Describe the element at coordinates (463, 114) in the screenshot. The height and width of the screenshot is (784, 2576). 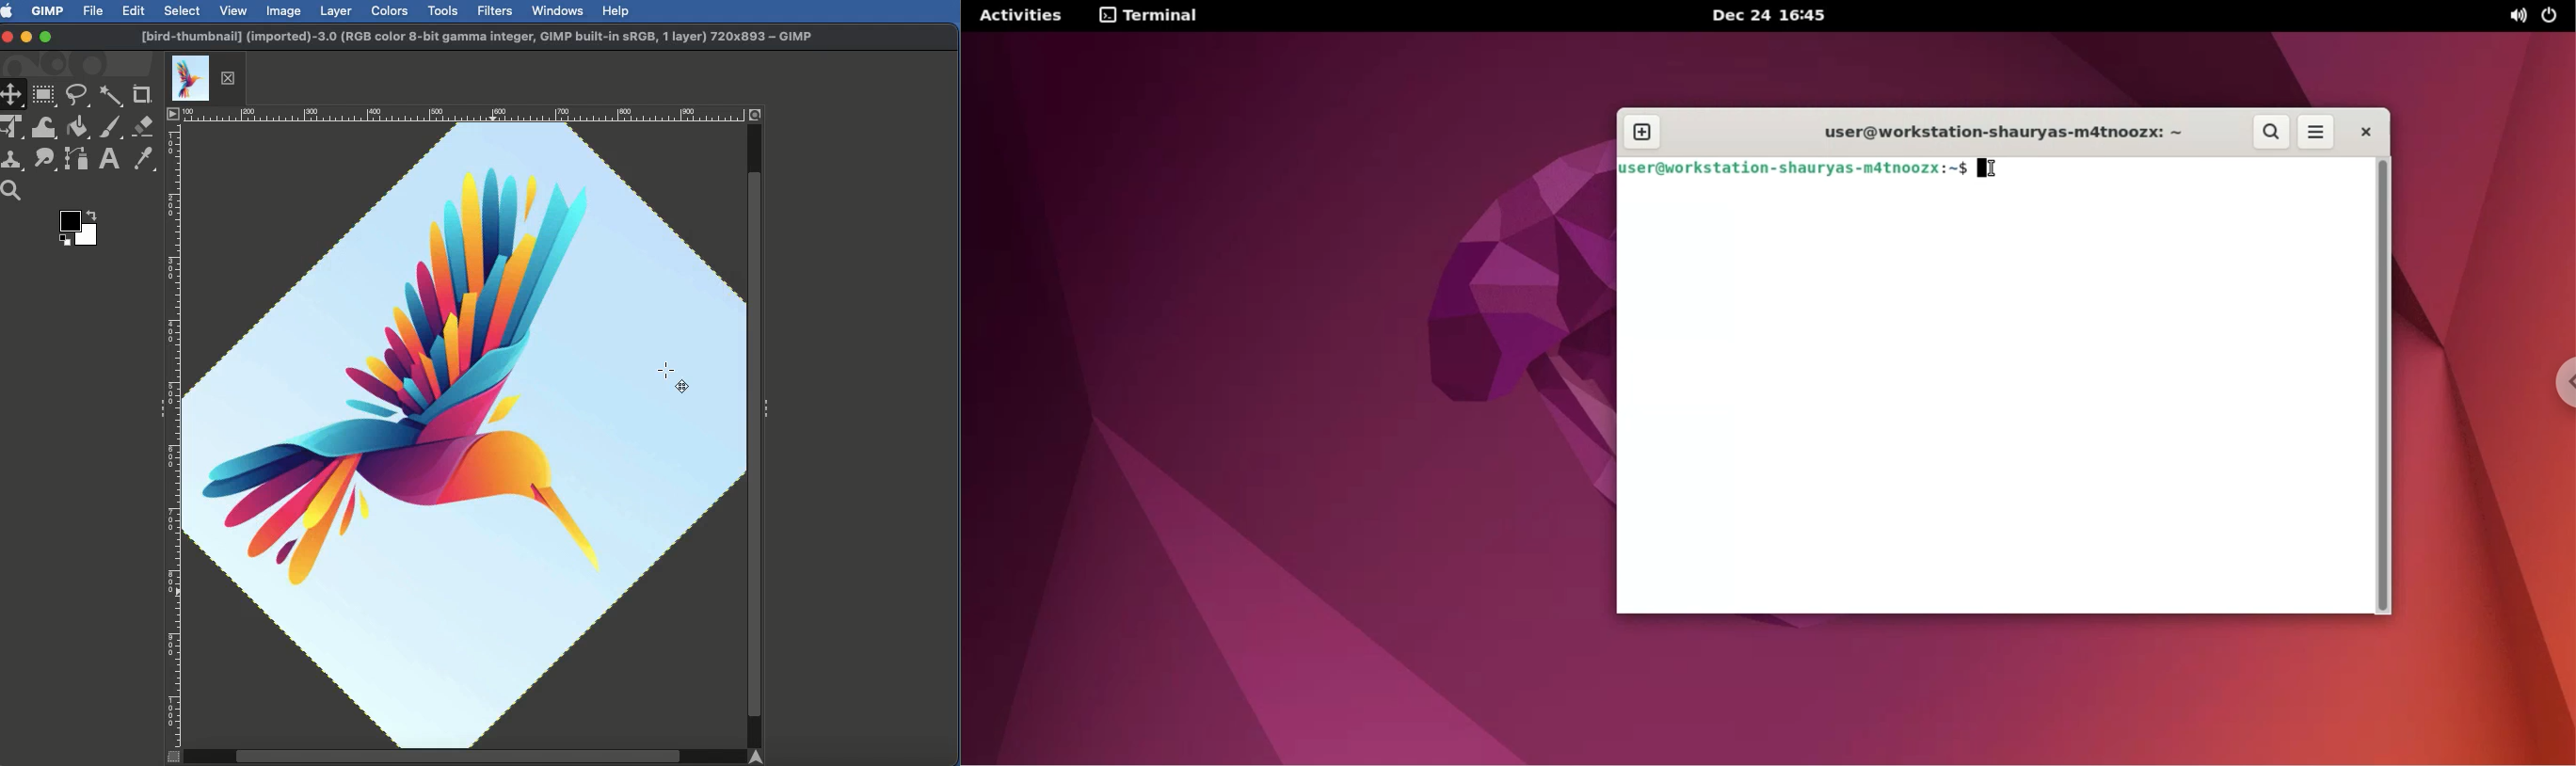
I see `horizontal Ruler` at that location.